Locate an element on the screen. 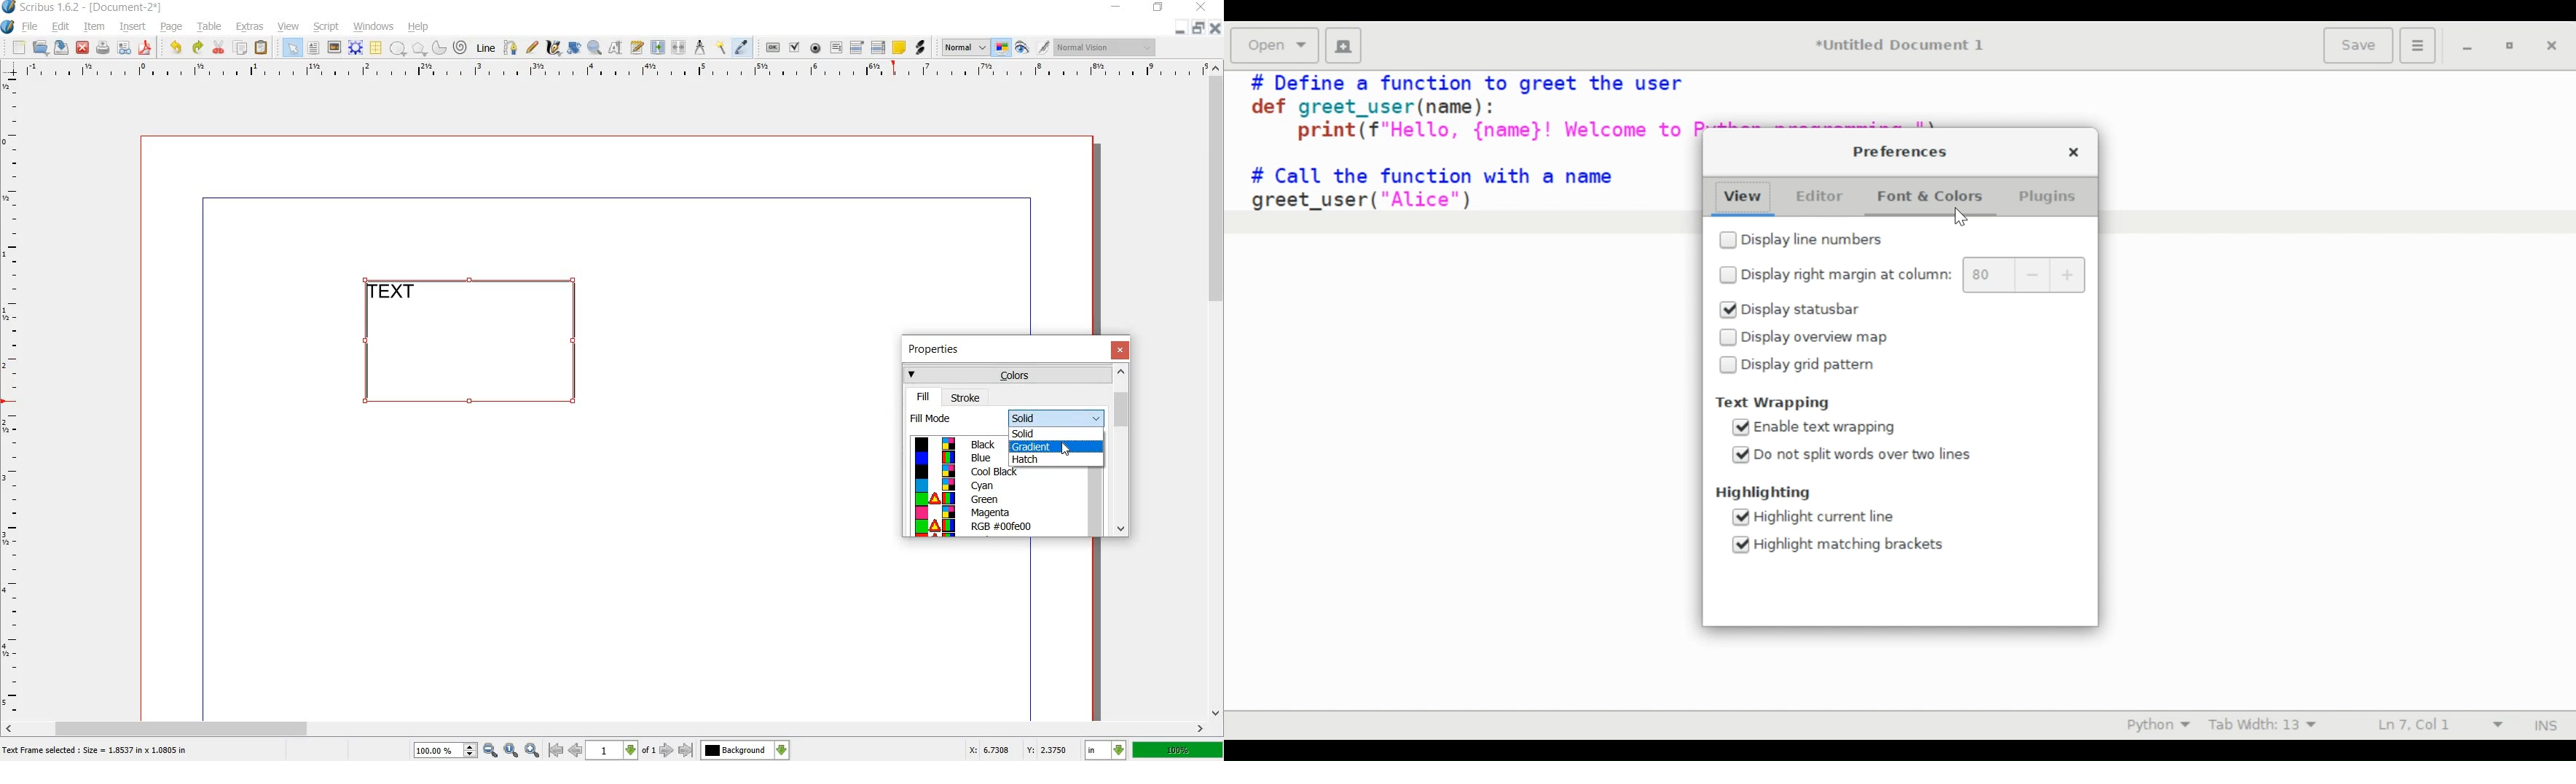 This screenshot has width=2576, height=784. Code is located at coordinates (1459, 162).